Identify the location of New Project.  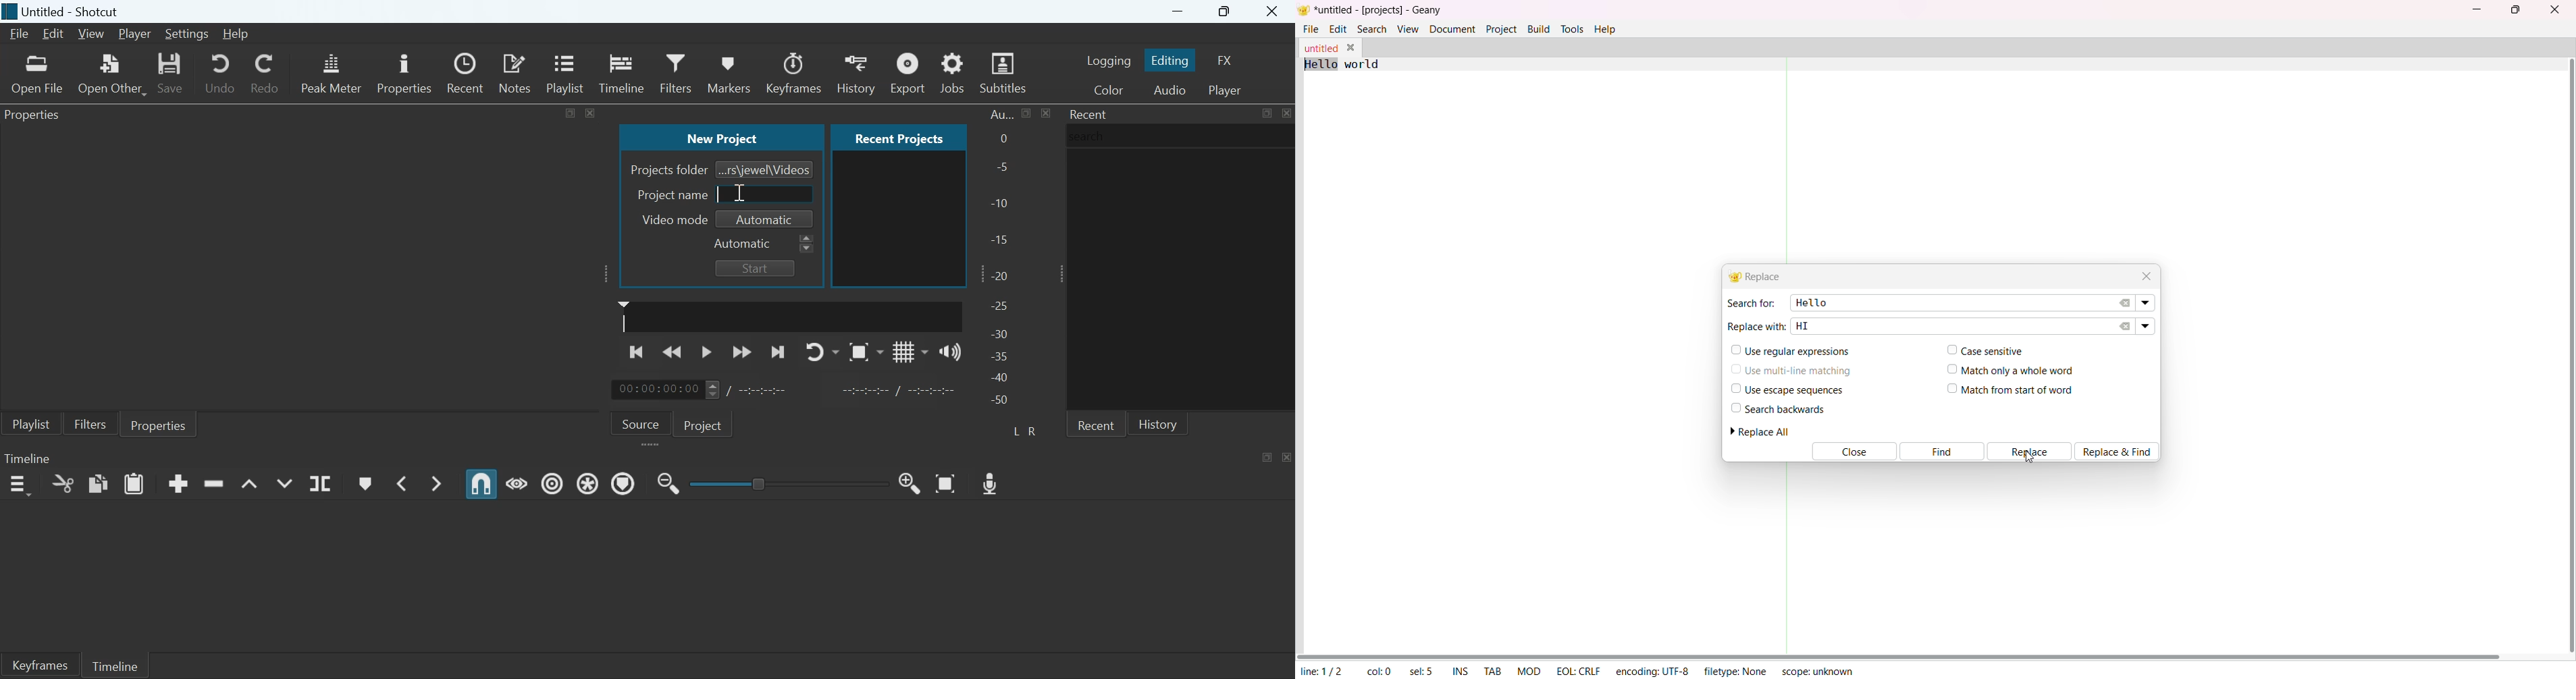
(722, 136).